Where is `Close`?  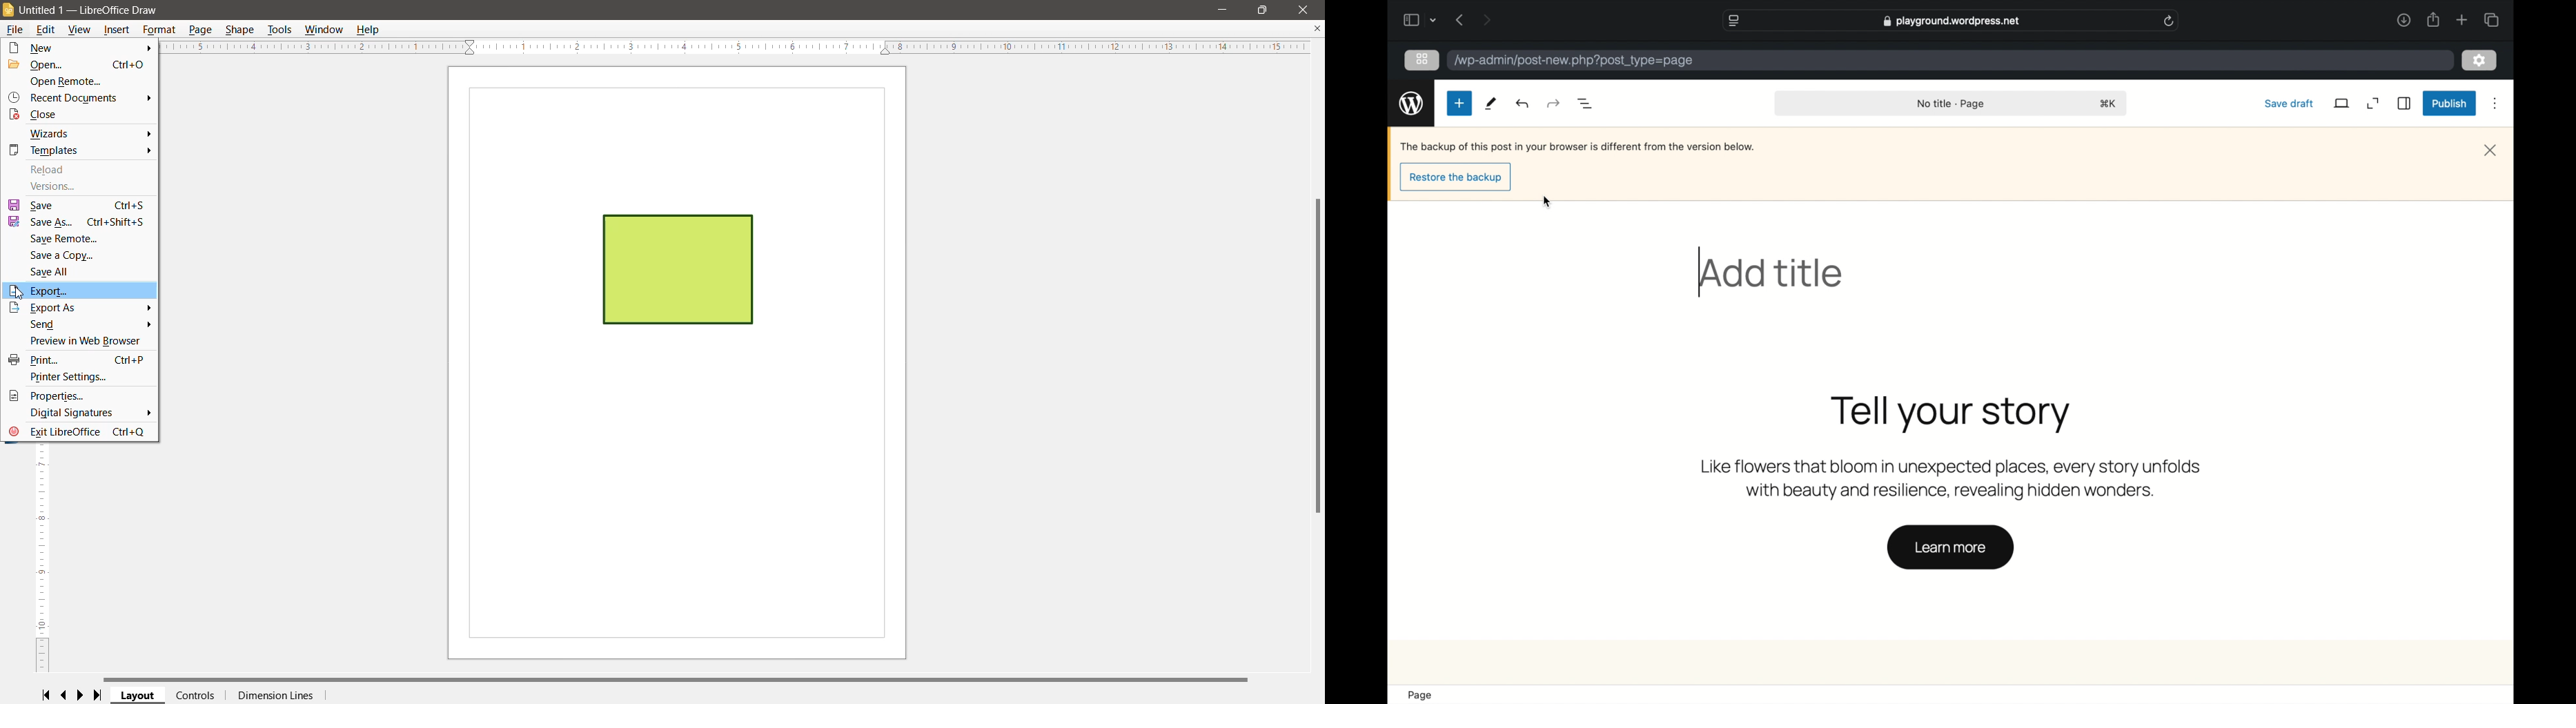 Close is located at coordinates (1305, 9).